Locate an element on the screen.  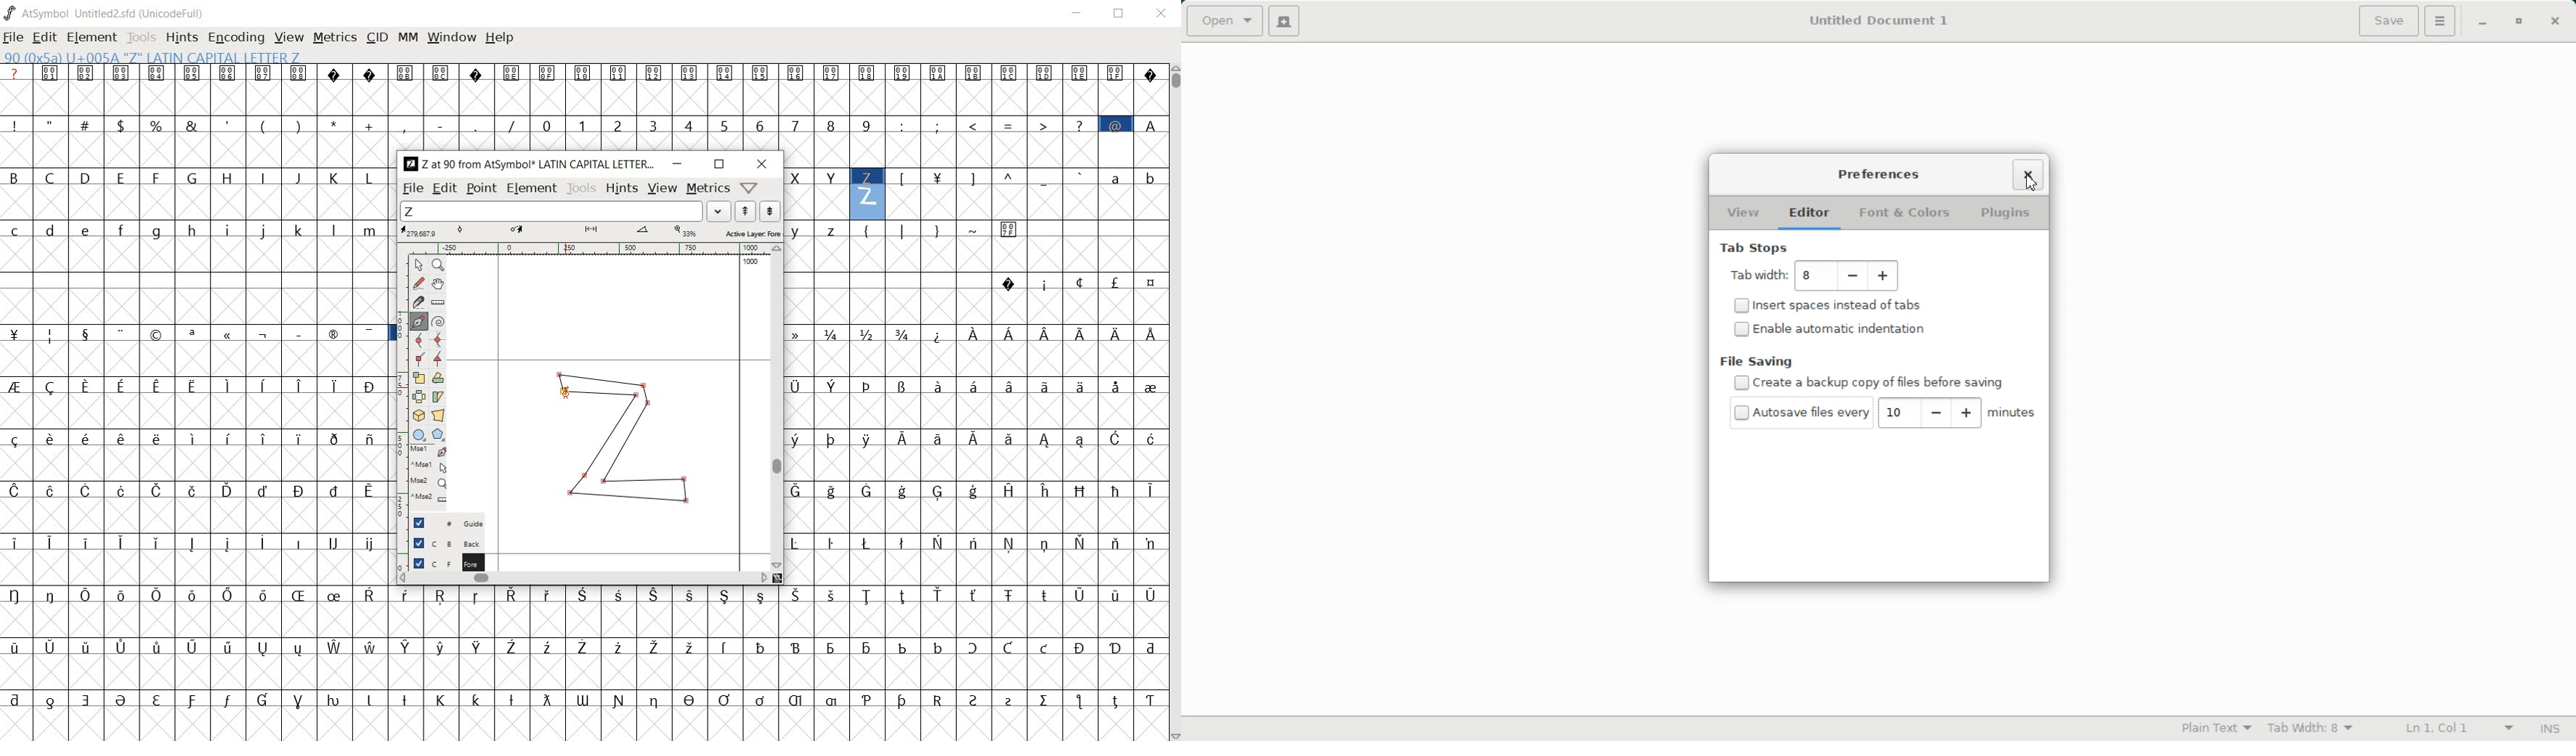
scroll by hand is located at coordinates (439, 283).